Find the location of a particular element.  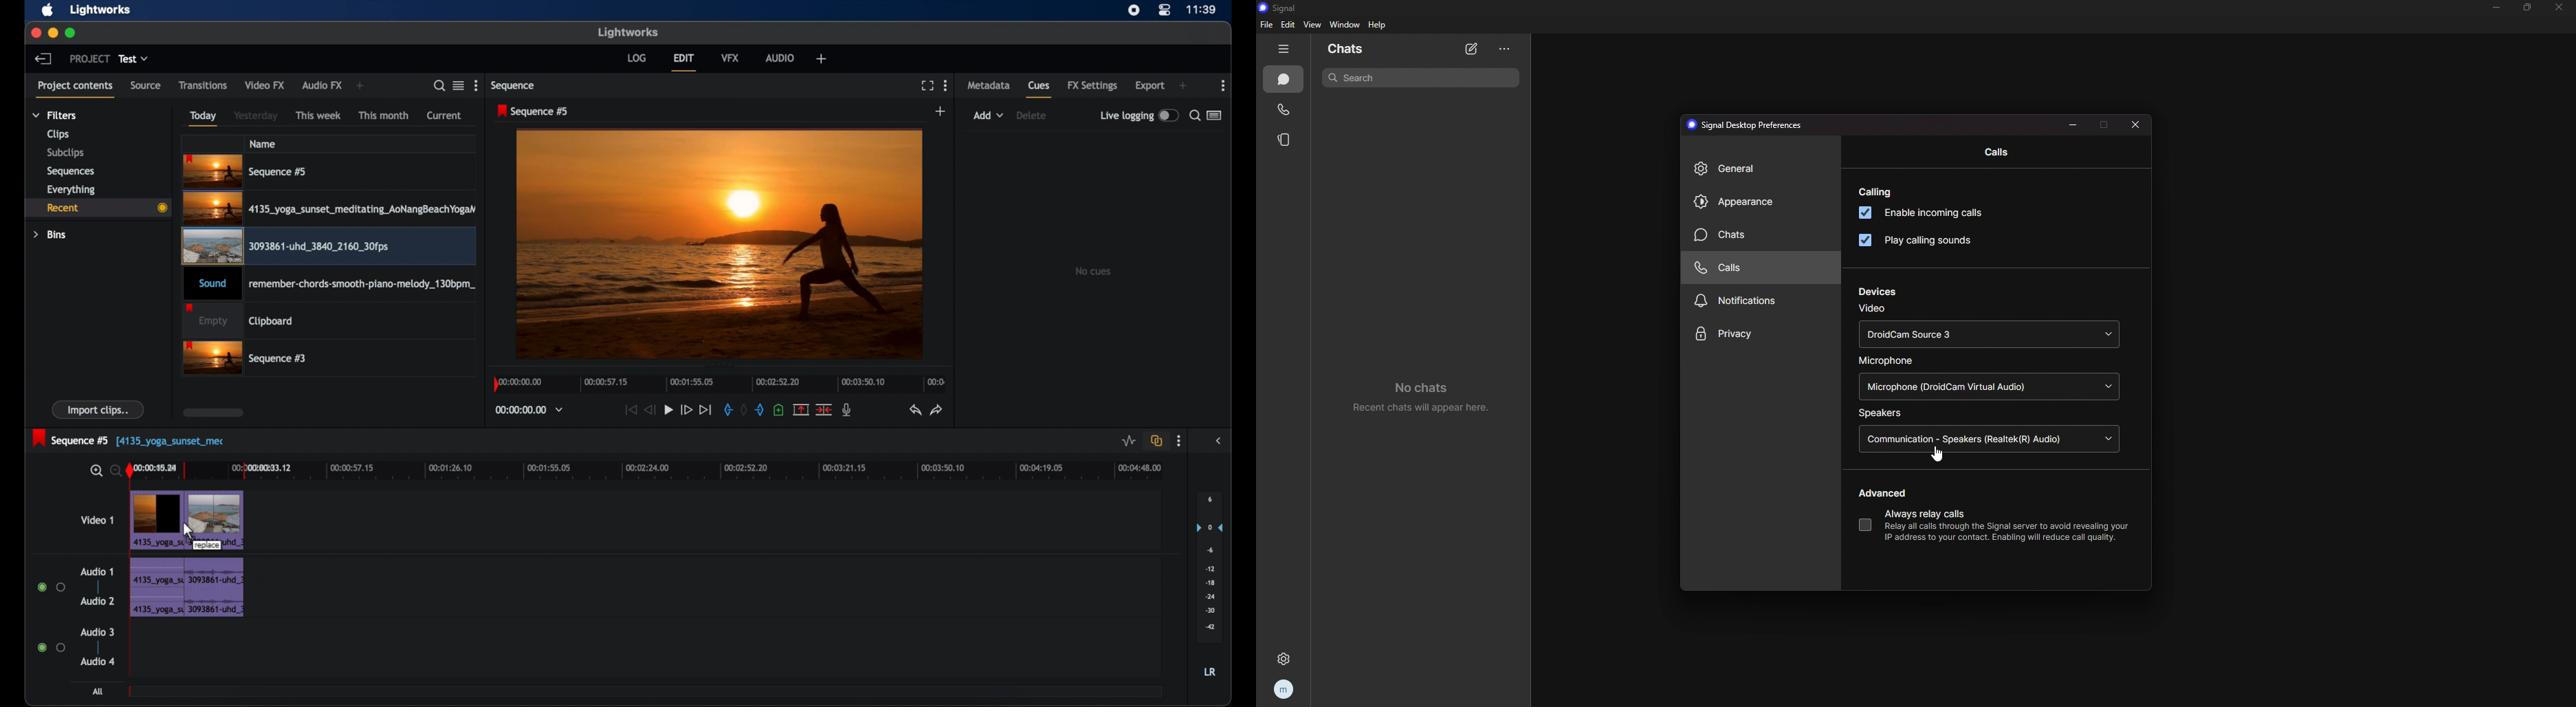

settings is located at coordinates (1281, 660).